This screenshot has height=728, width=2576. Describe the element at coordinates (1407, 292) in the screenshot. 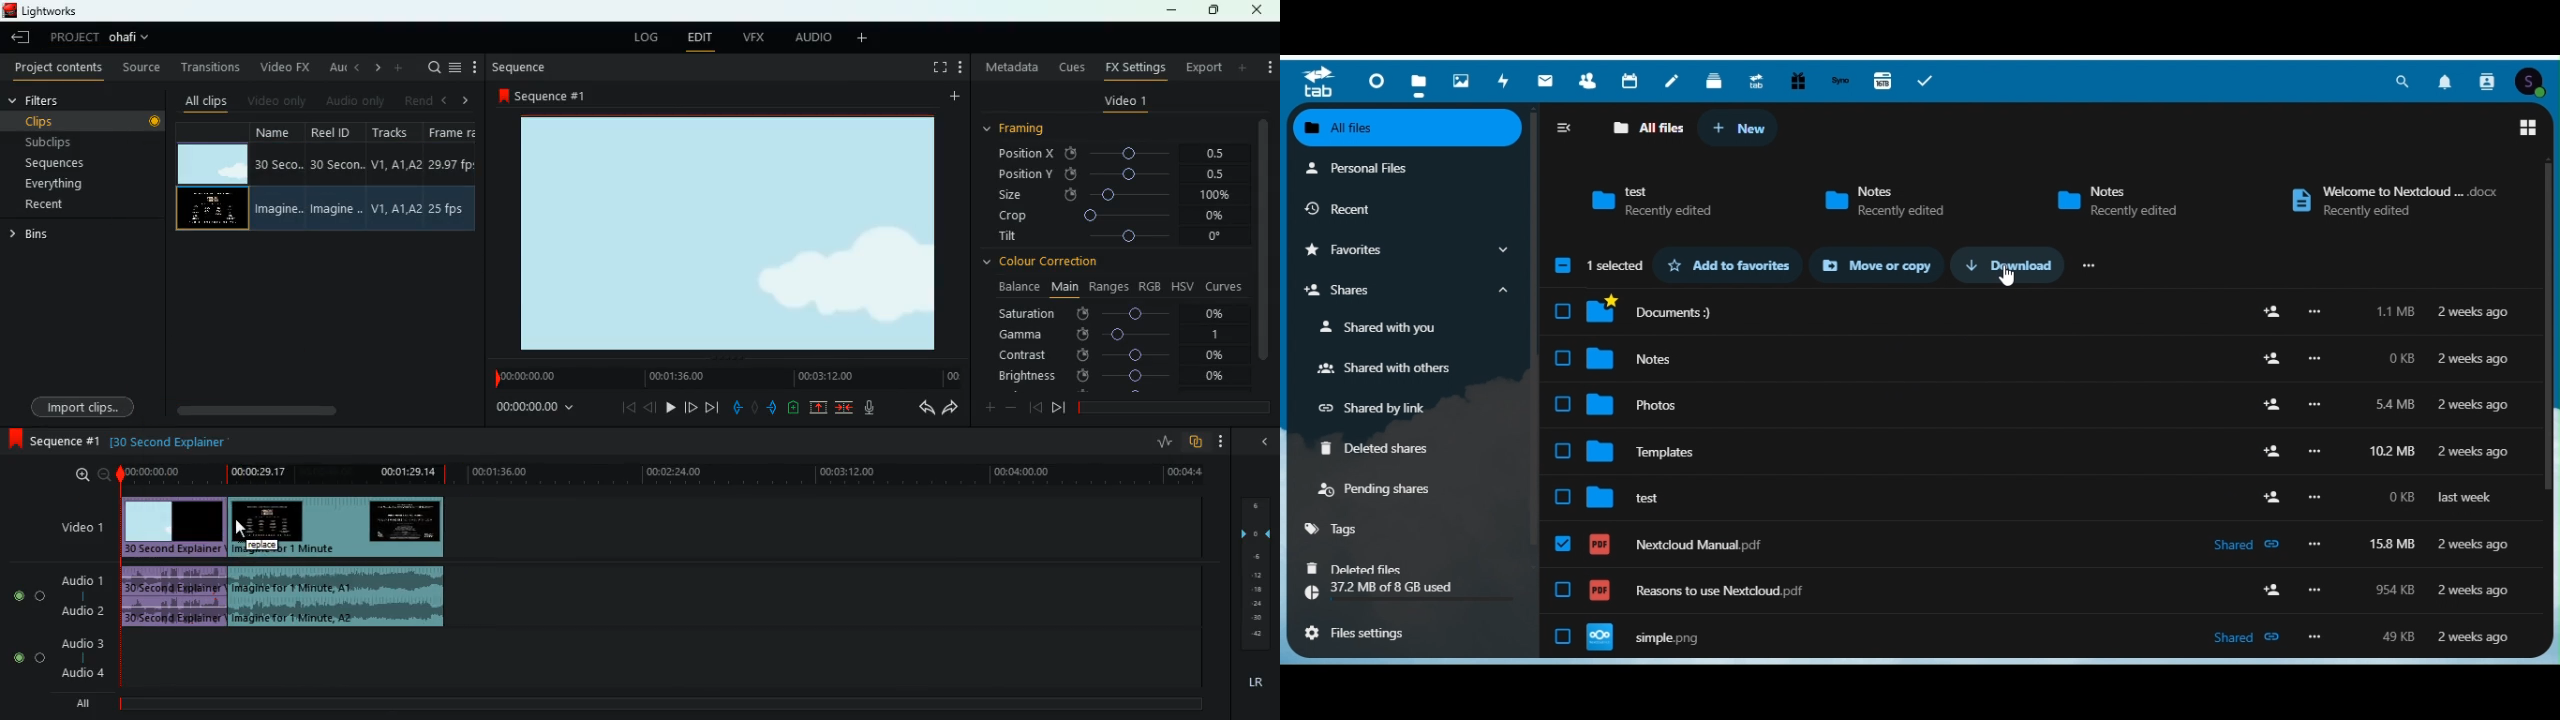

I see `Shares` at that location.